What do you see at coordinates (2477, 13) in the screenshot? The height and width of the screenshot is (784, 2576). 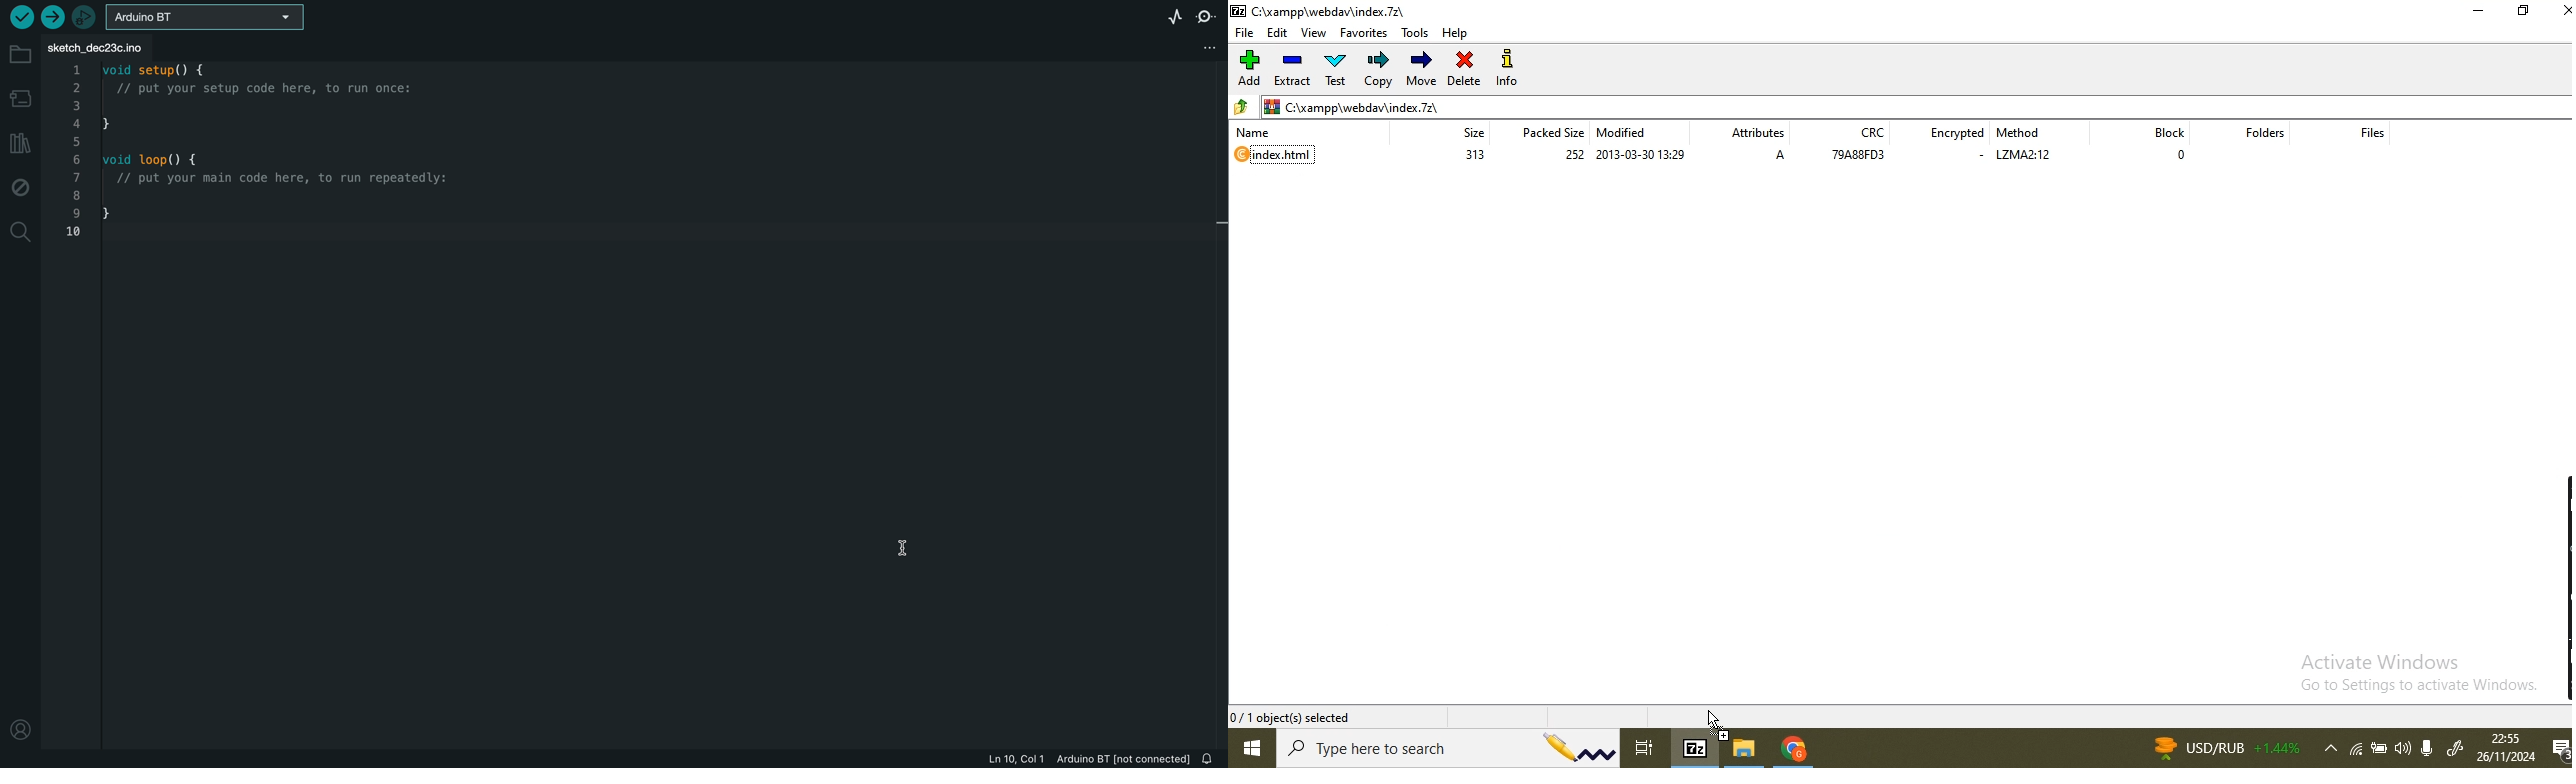 I see `minimise` at bounding box center [2477, 13].